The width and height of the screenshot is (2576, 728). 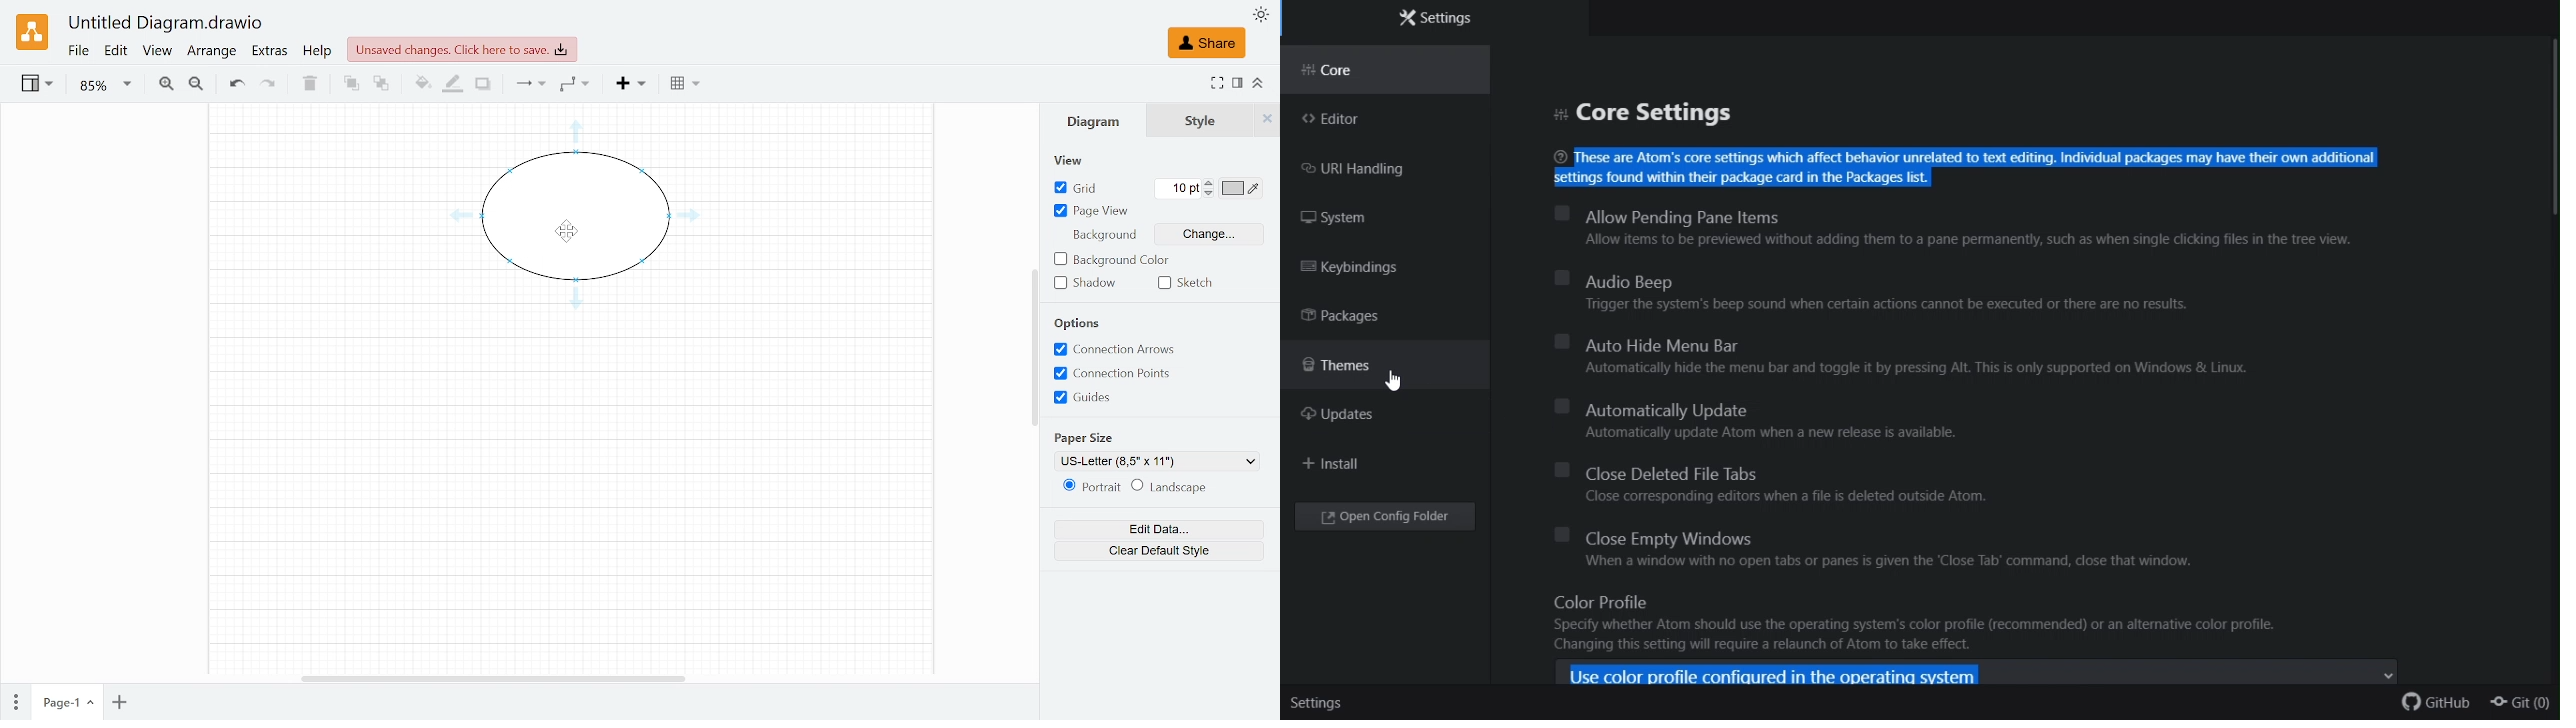 I want to click on redo, so click(x=269, y=87).